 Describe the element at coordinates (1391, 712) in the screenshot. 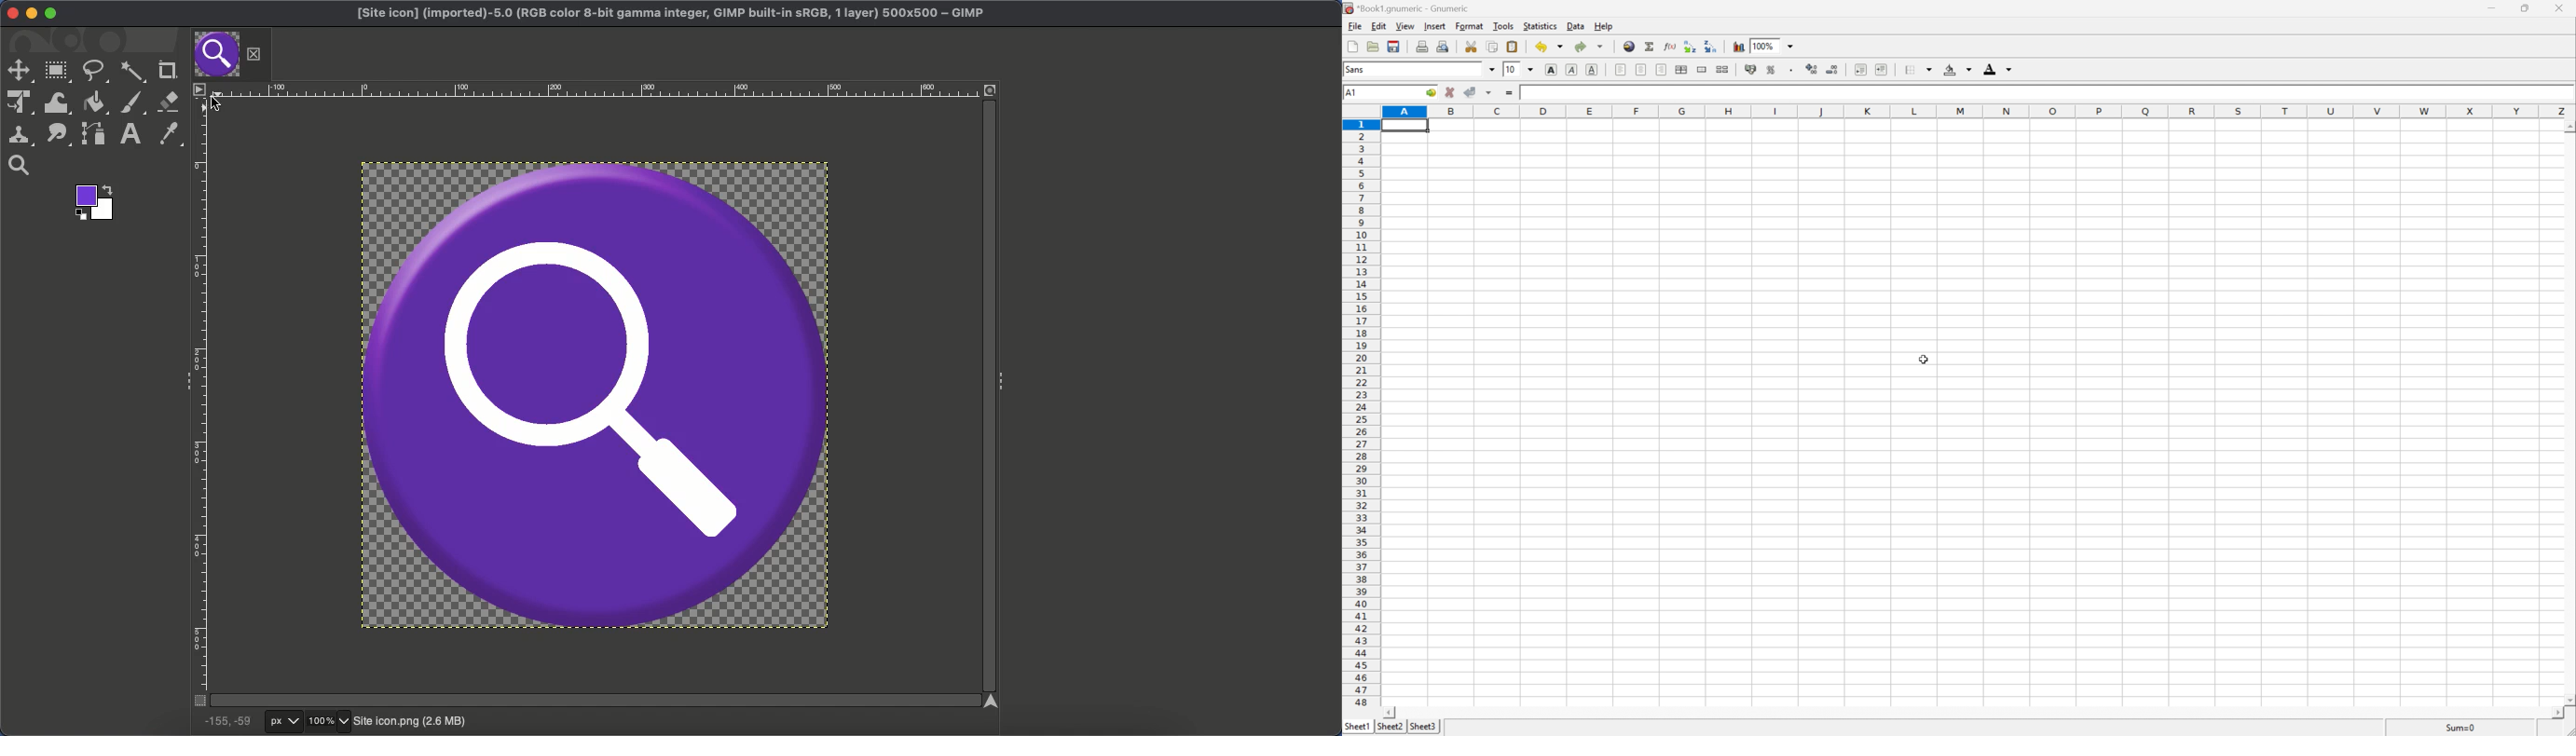

I see `Scroll Left` at that location.